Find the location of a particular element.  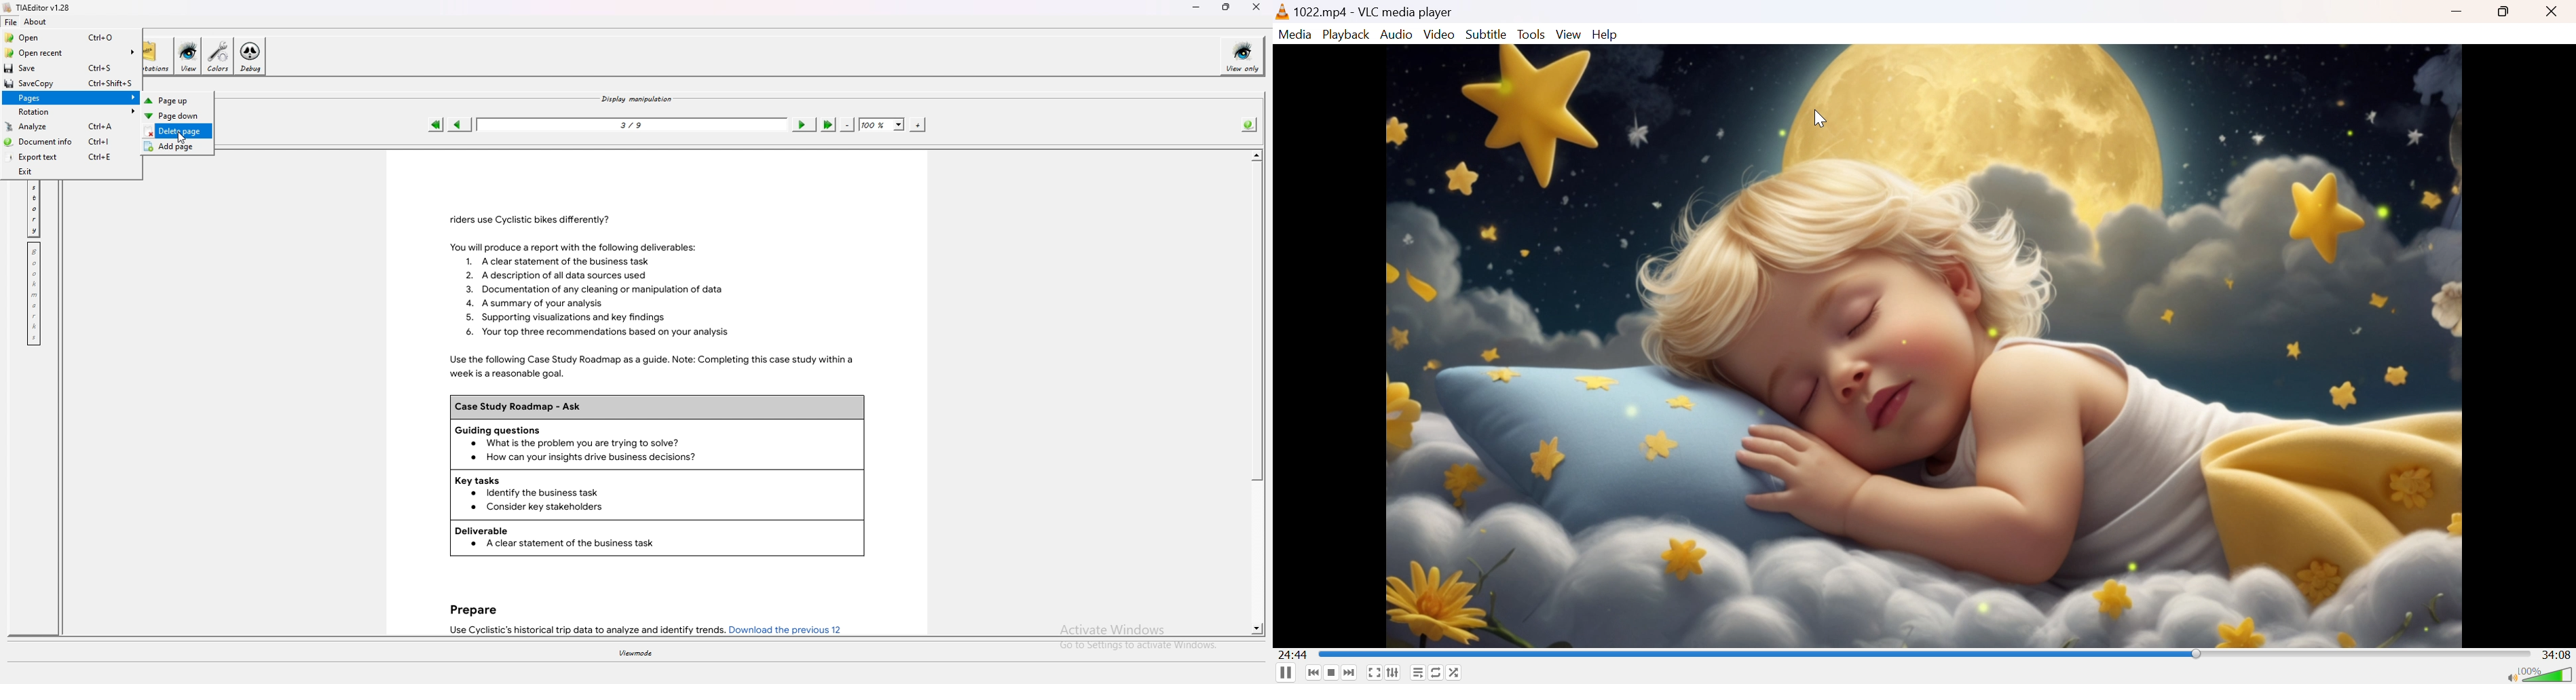

Video is located at coordinates (1439, 35).